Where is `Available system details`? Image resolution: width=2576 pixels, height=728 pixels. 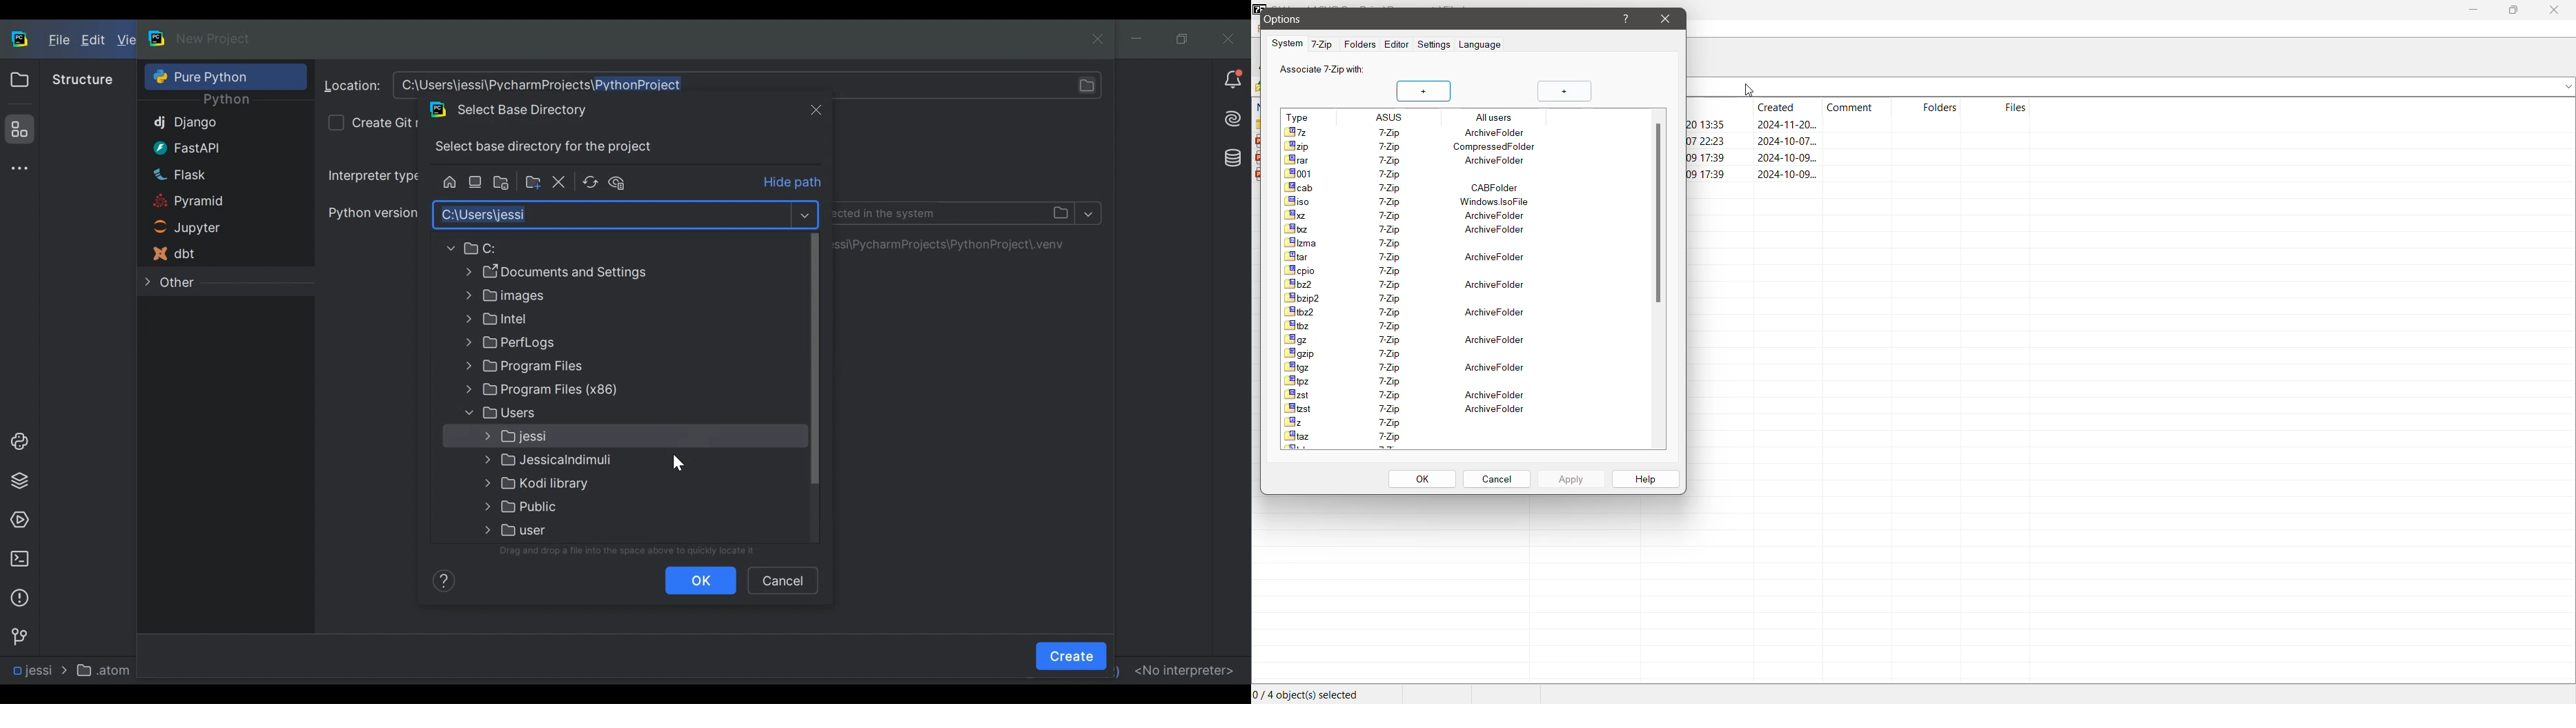
Available system details is located at coordinates (1406, 380).